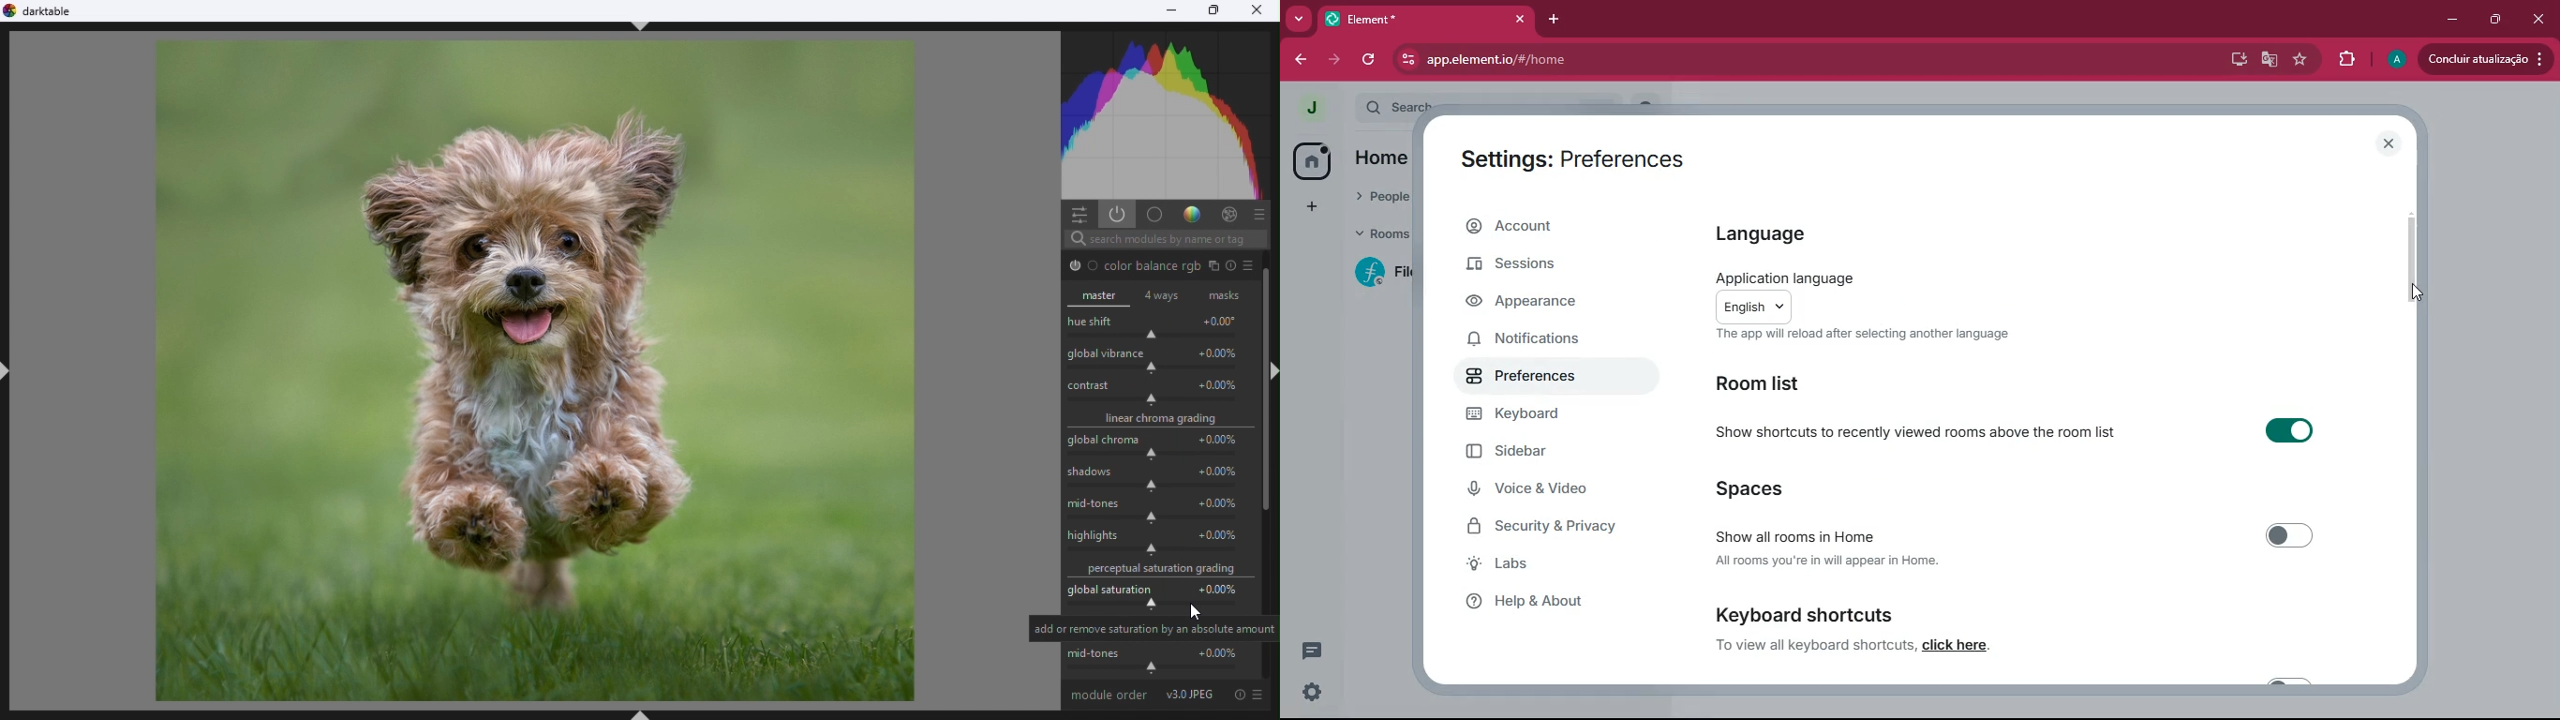 This screenshot has width=2576, height=728. I want to click on base, so click(1155, 215).